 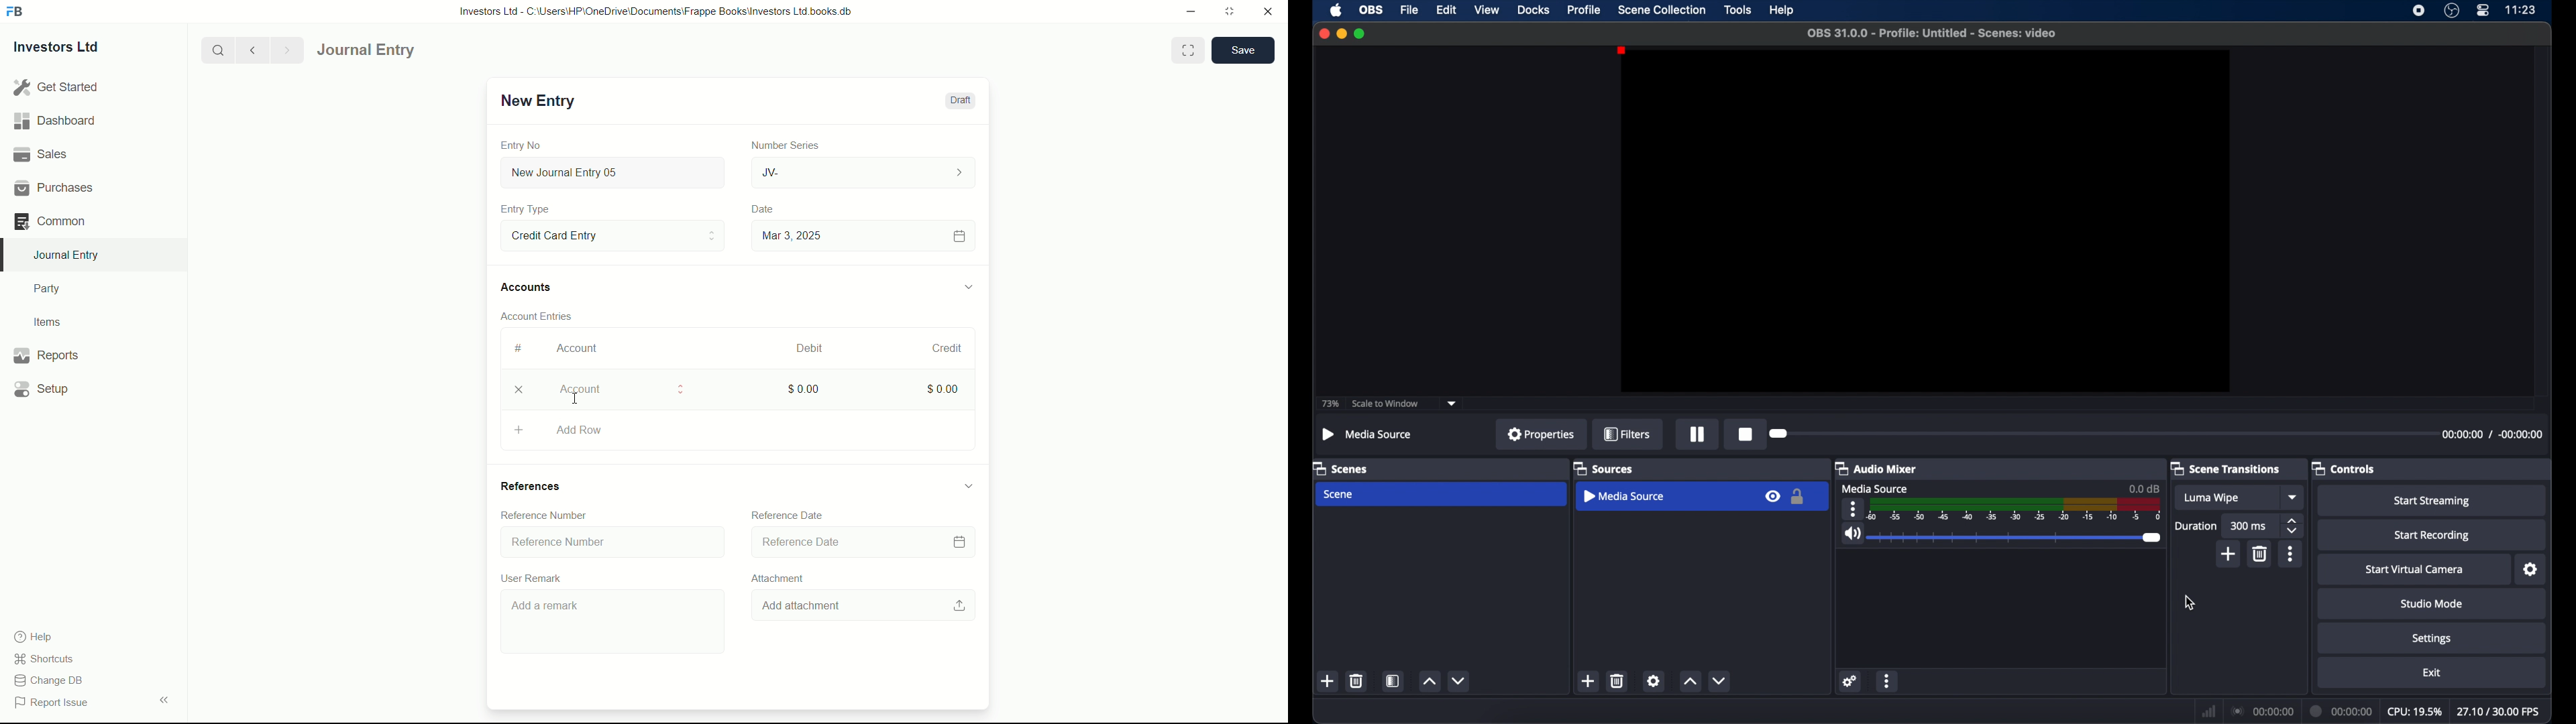 I want to click on Entry No, so click(x=523, y=143).